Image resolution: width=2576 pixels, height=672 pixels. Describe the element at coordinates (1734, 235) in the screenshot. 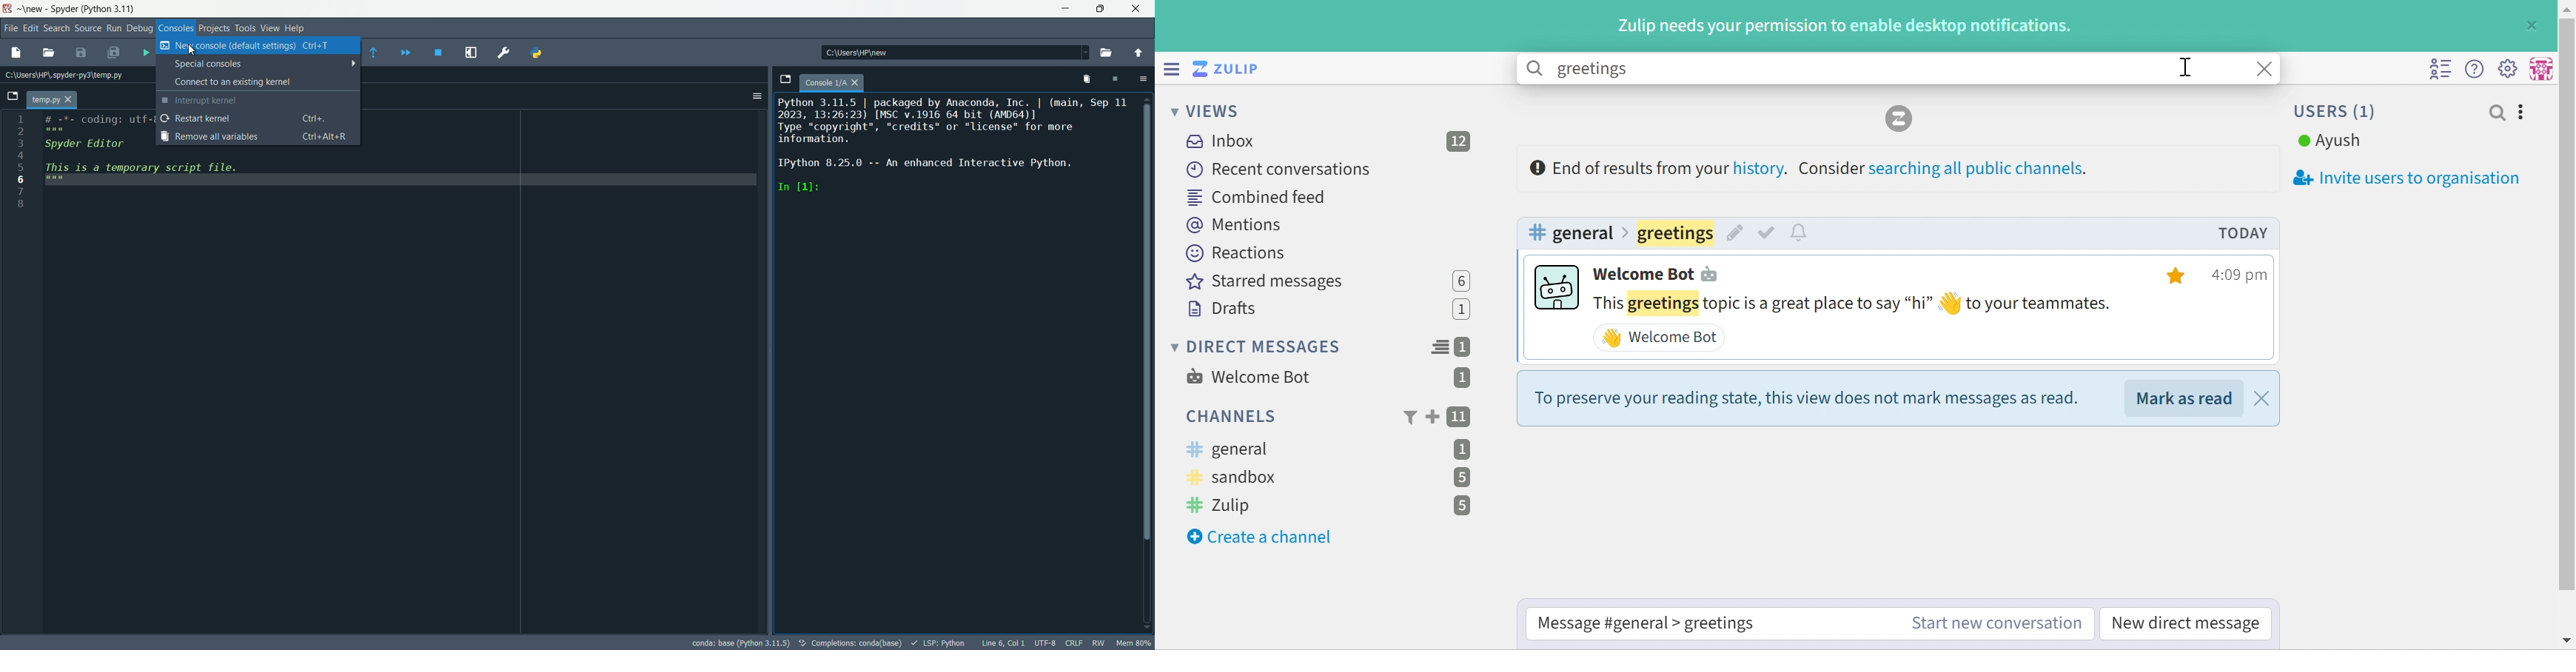

I see `Edit topic` at that location.